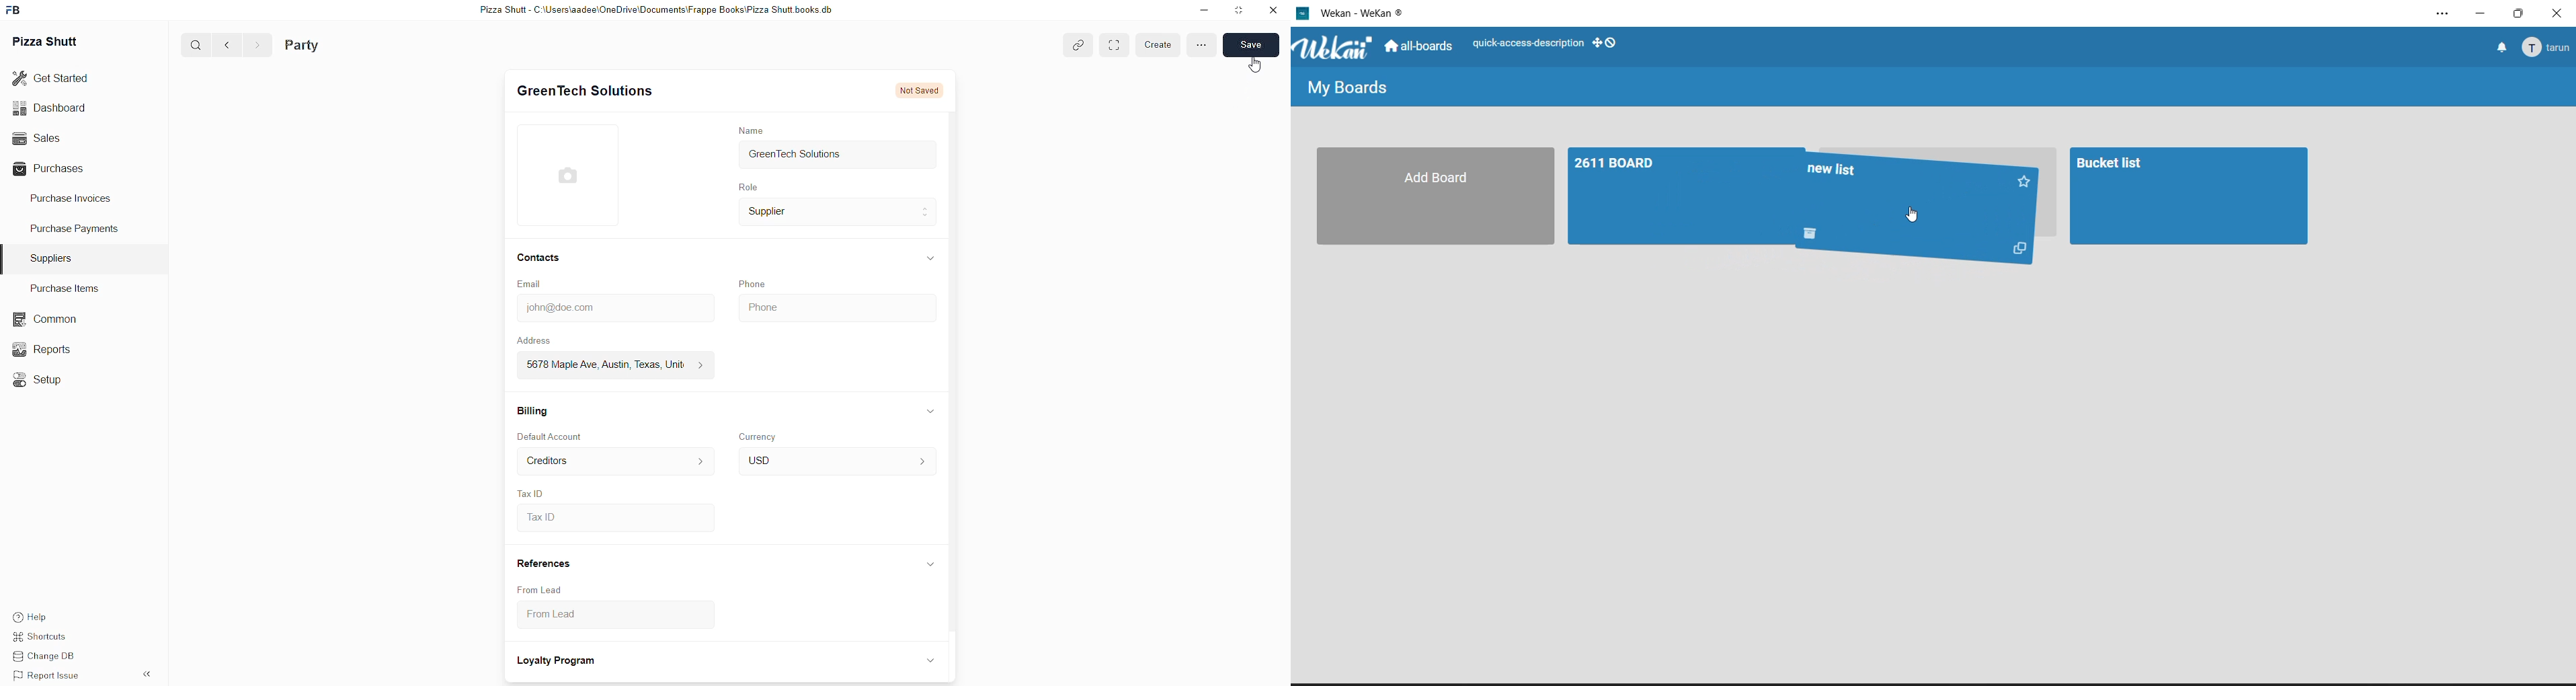 The height and width of the screenshot is (700, 2576). I want to click on cursor, so click(1256, 66).